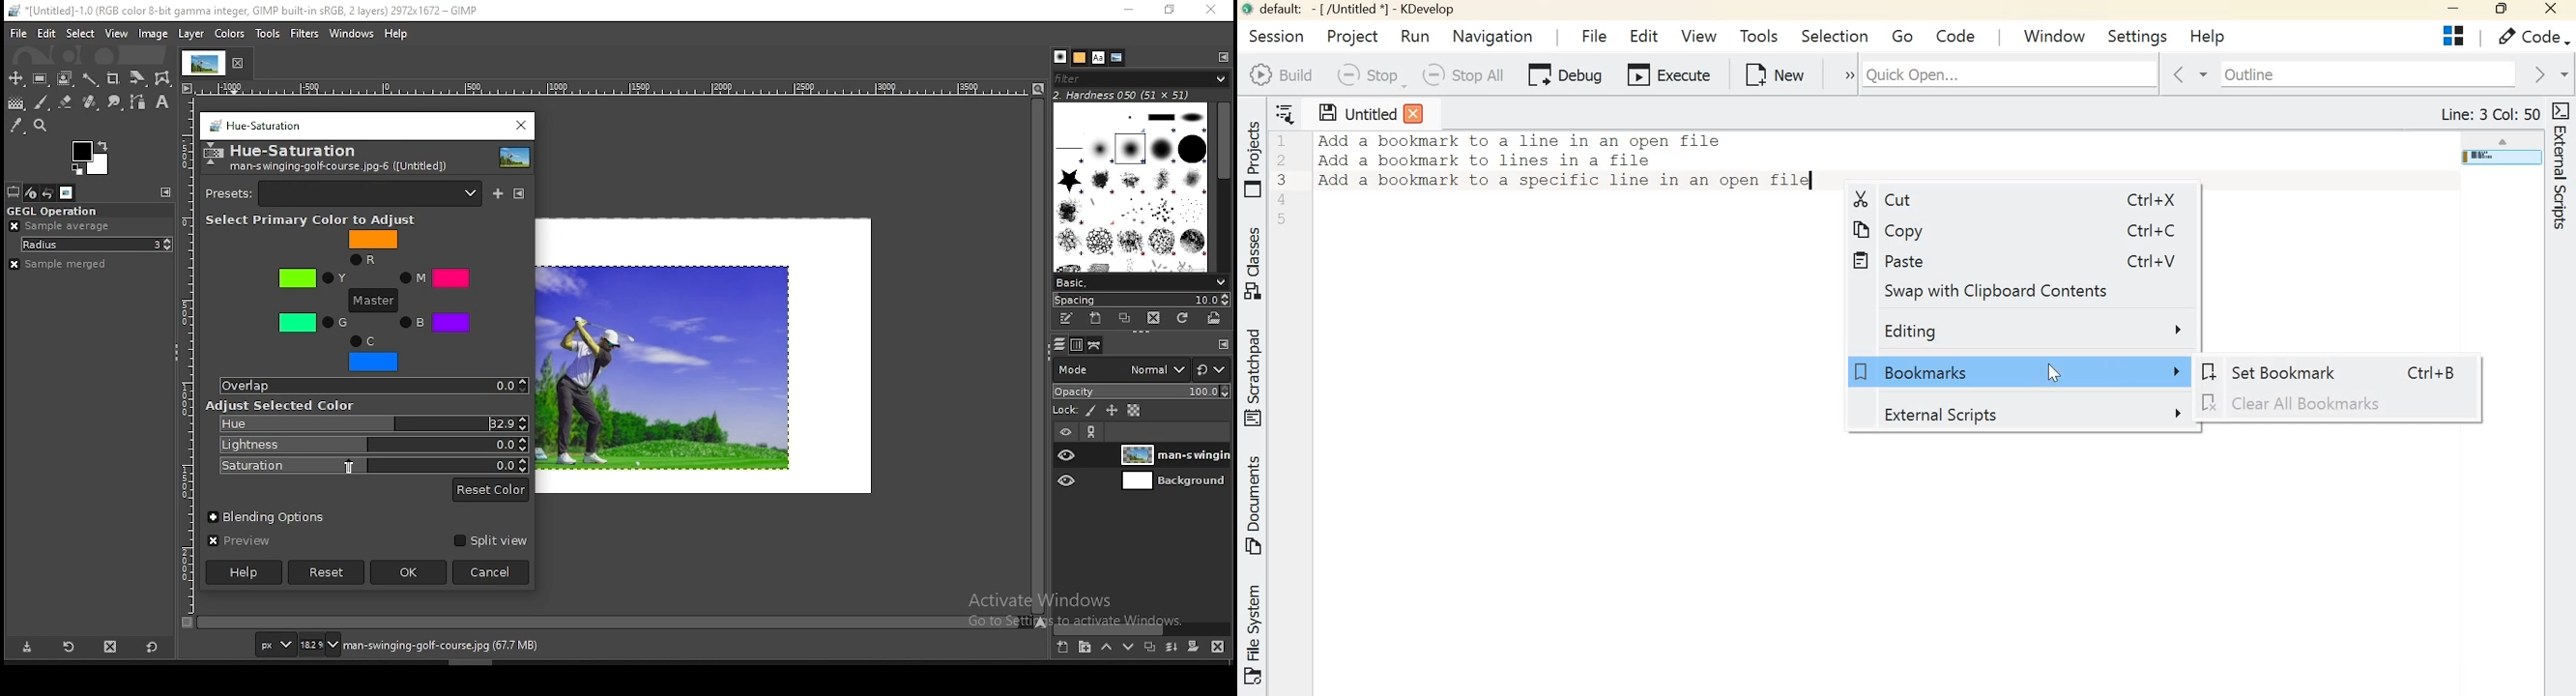 The image size is (2576, 700). I want to click on delete brush, so click(1152, 318).